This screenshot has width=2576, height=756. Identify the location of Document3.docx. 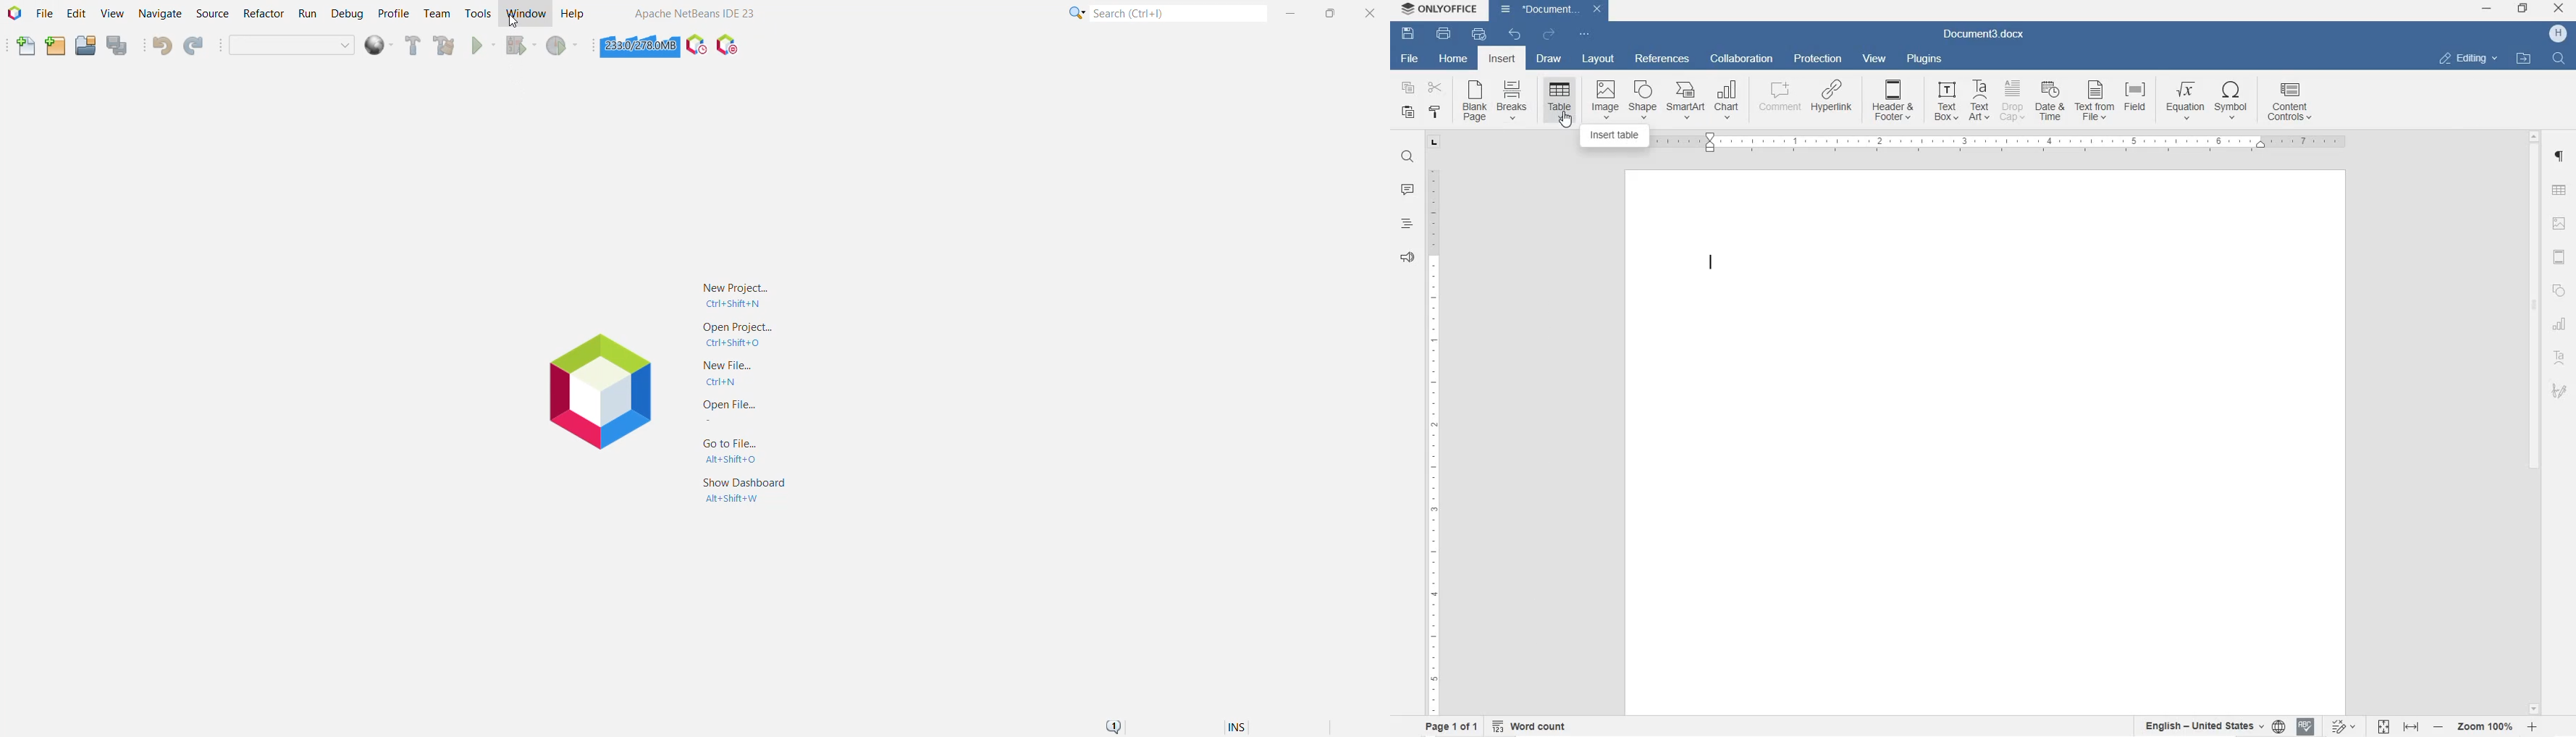
(1985, 35).